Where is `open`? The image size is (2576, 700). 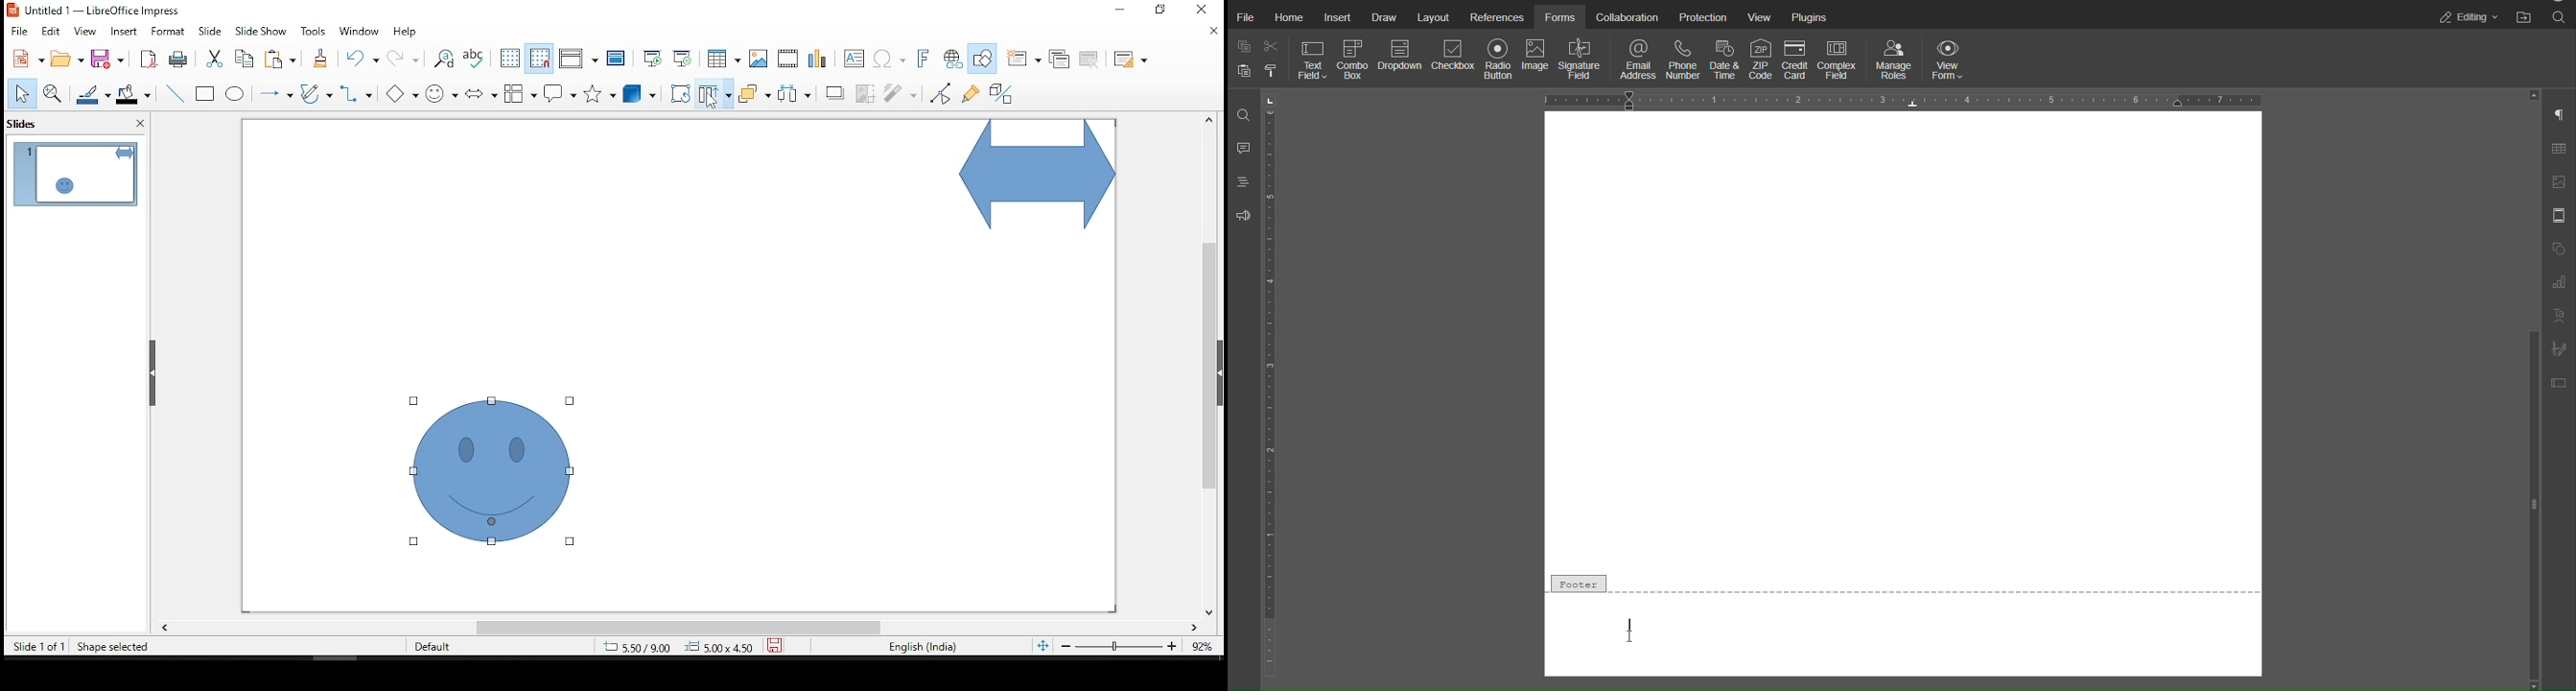 open is located at coordinates (67, 59).